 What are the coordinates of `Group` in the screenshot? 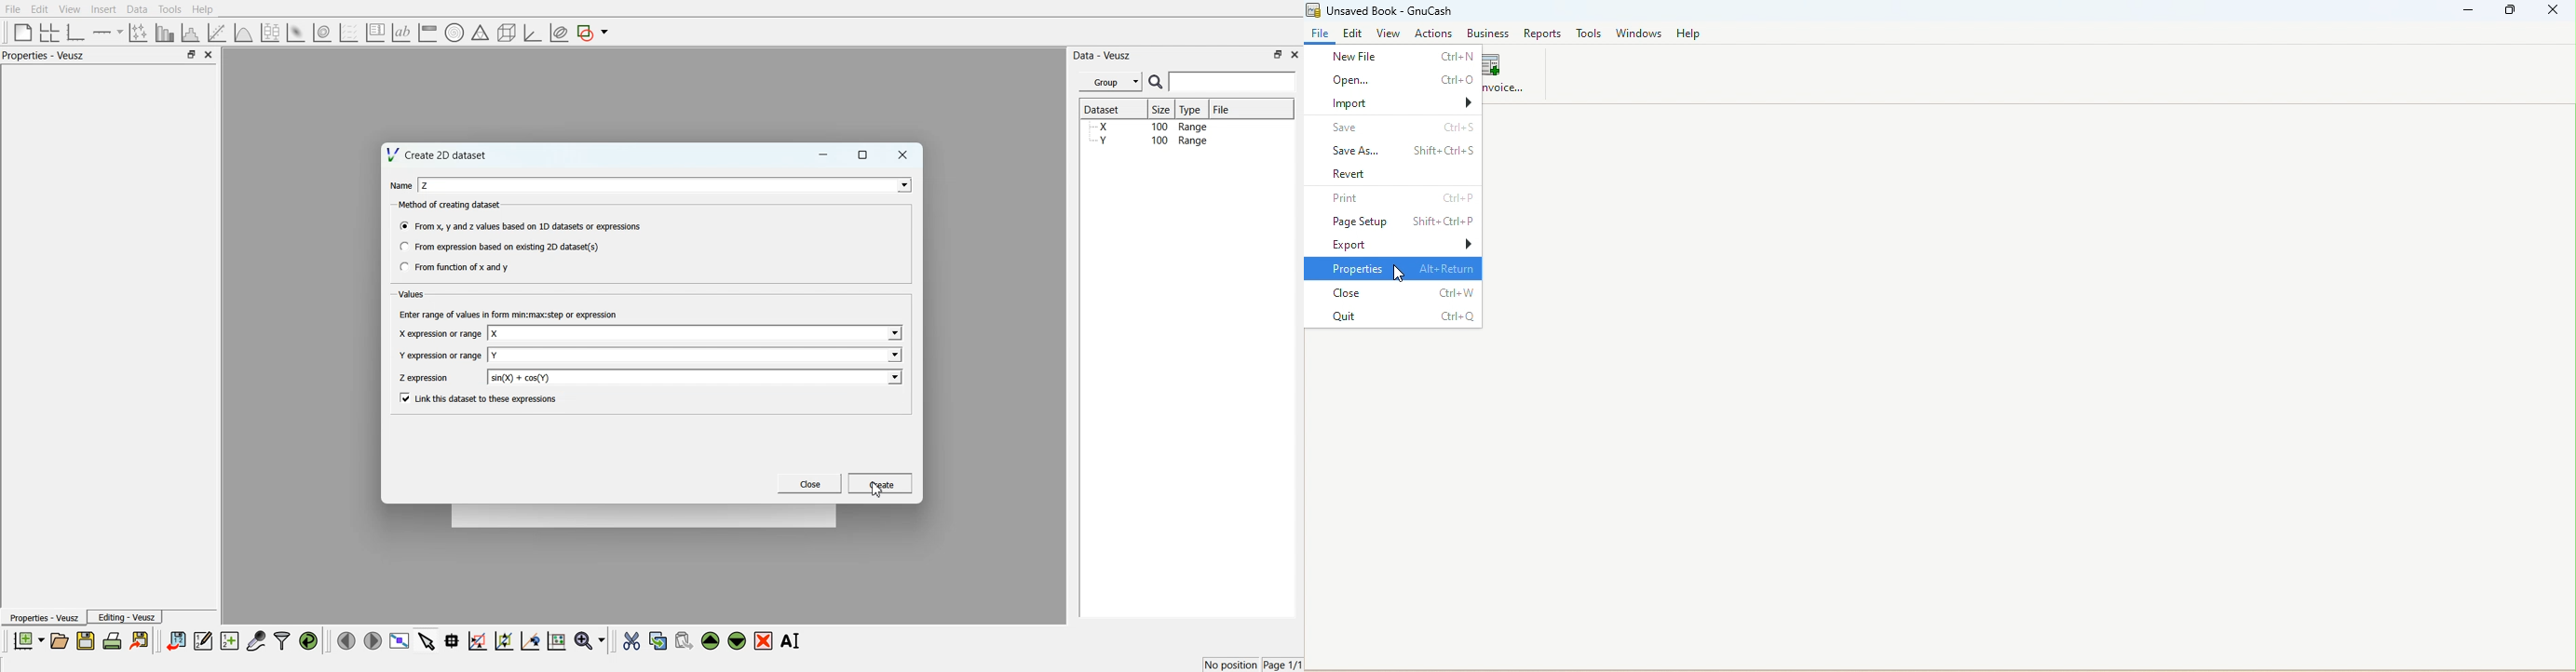 It's located at (1111, 82).